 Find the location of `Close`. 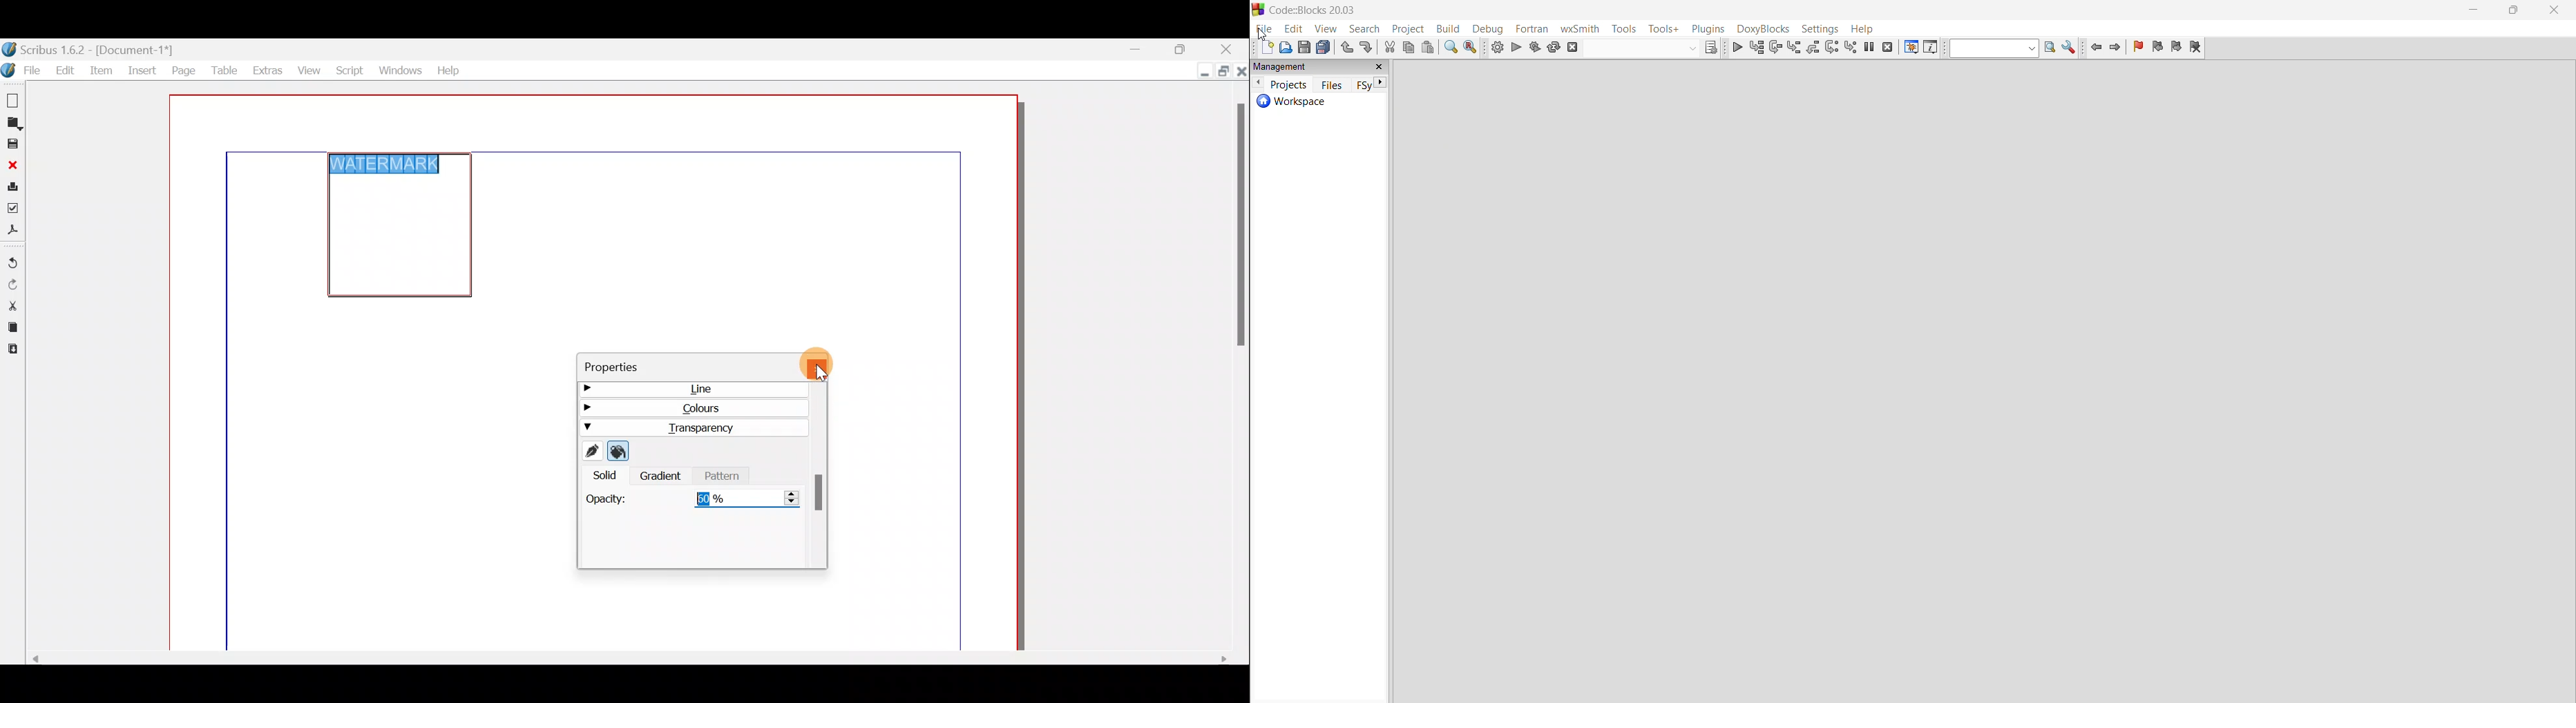

Close is located at coordinates (1230, 47).